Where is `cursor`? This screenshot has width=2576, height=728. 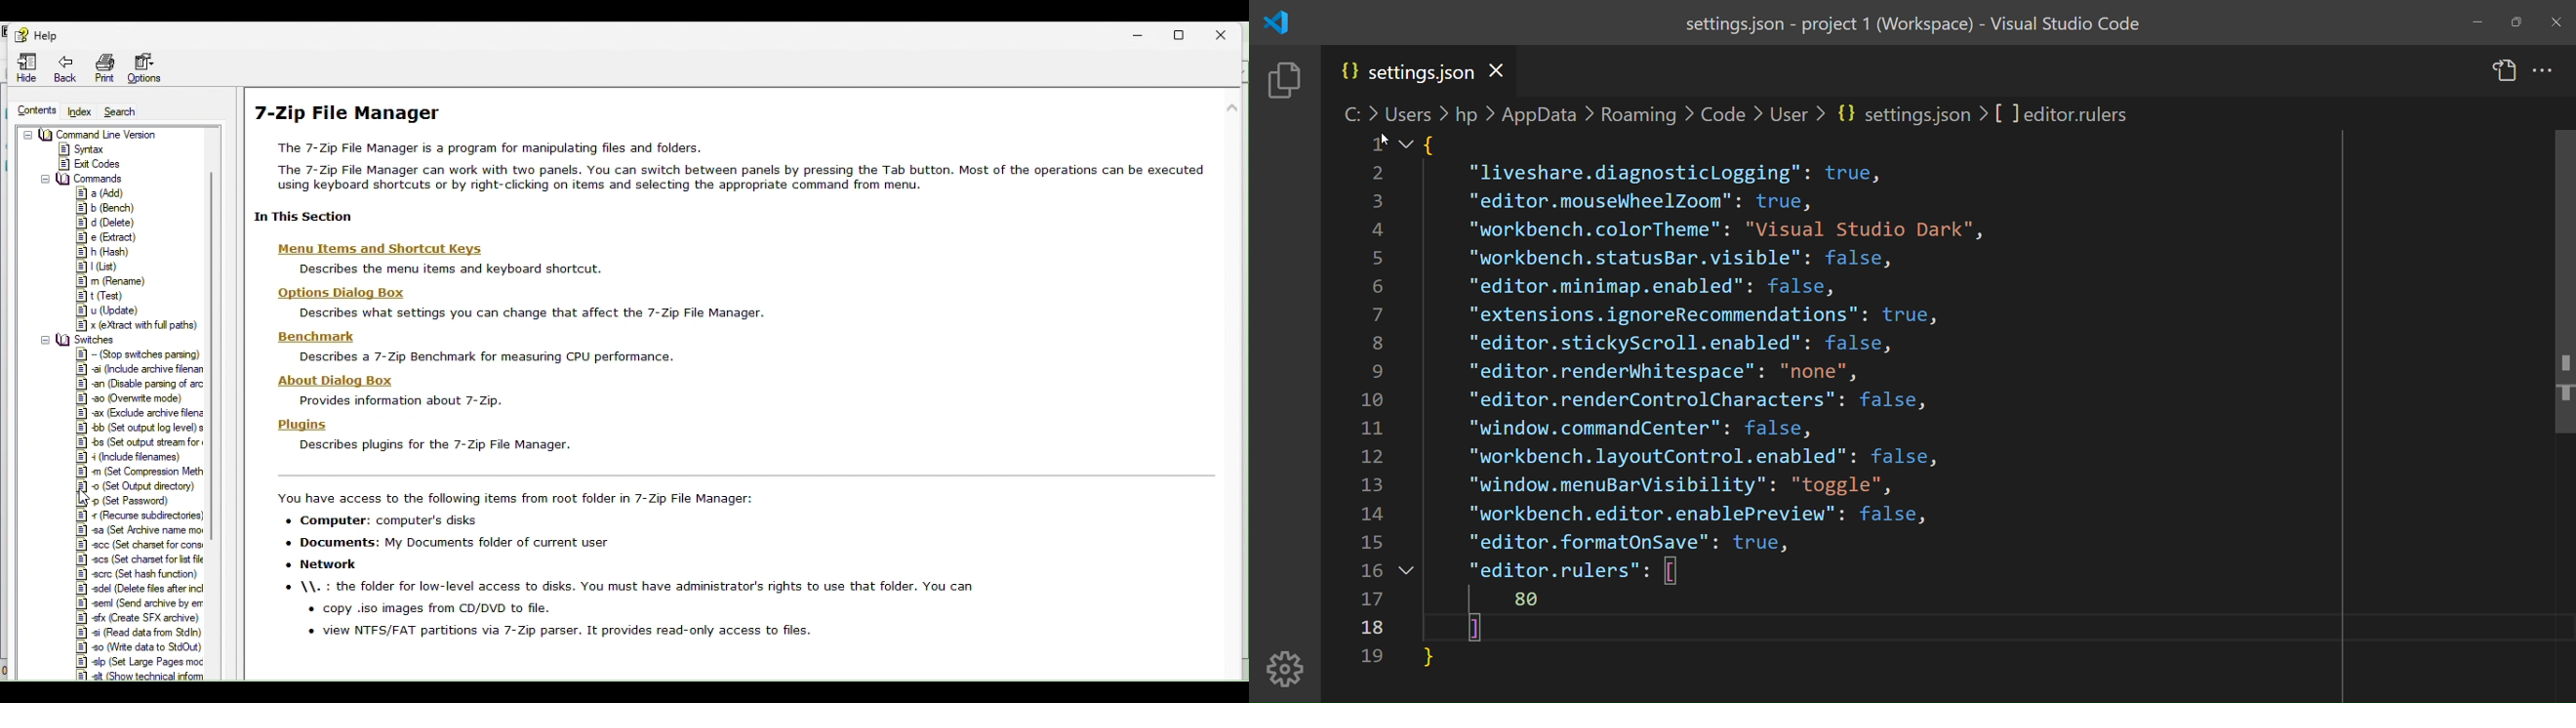 cursor is located at coordinates (91, 500).